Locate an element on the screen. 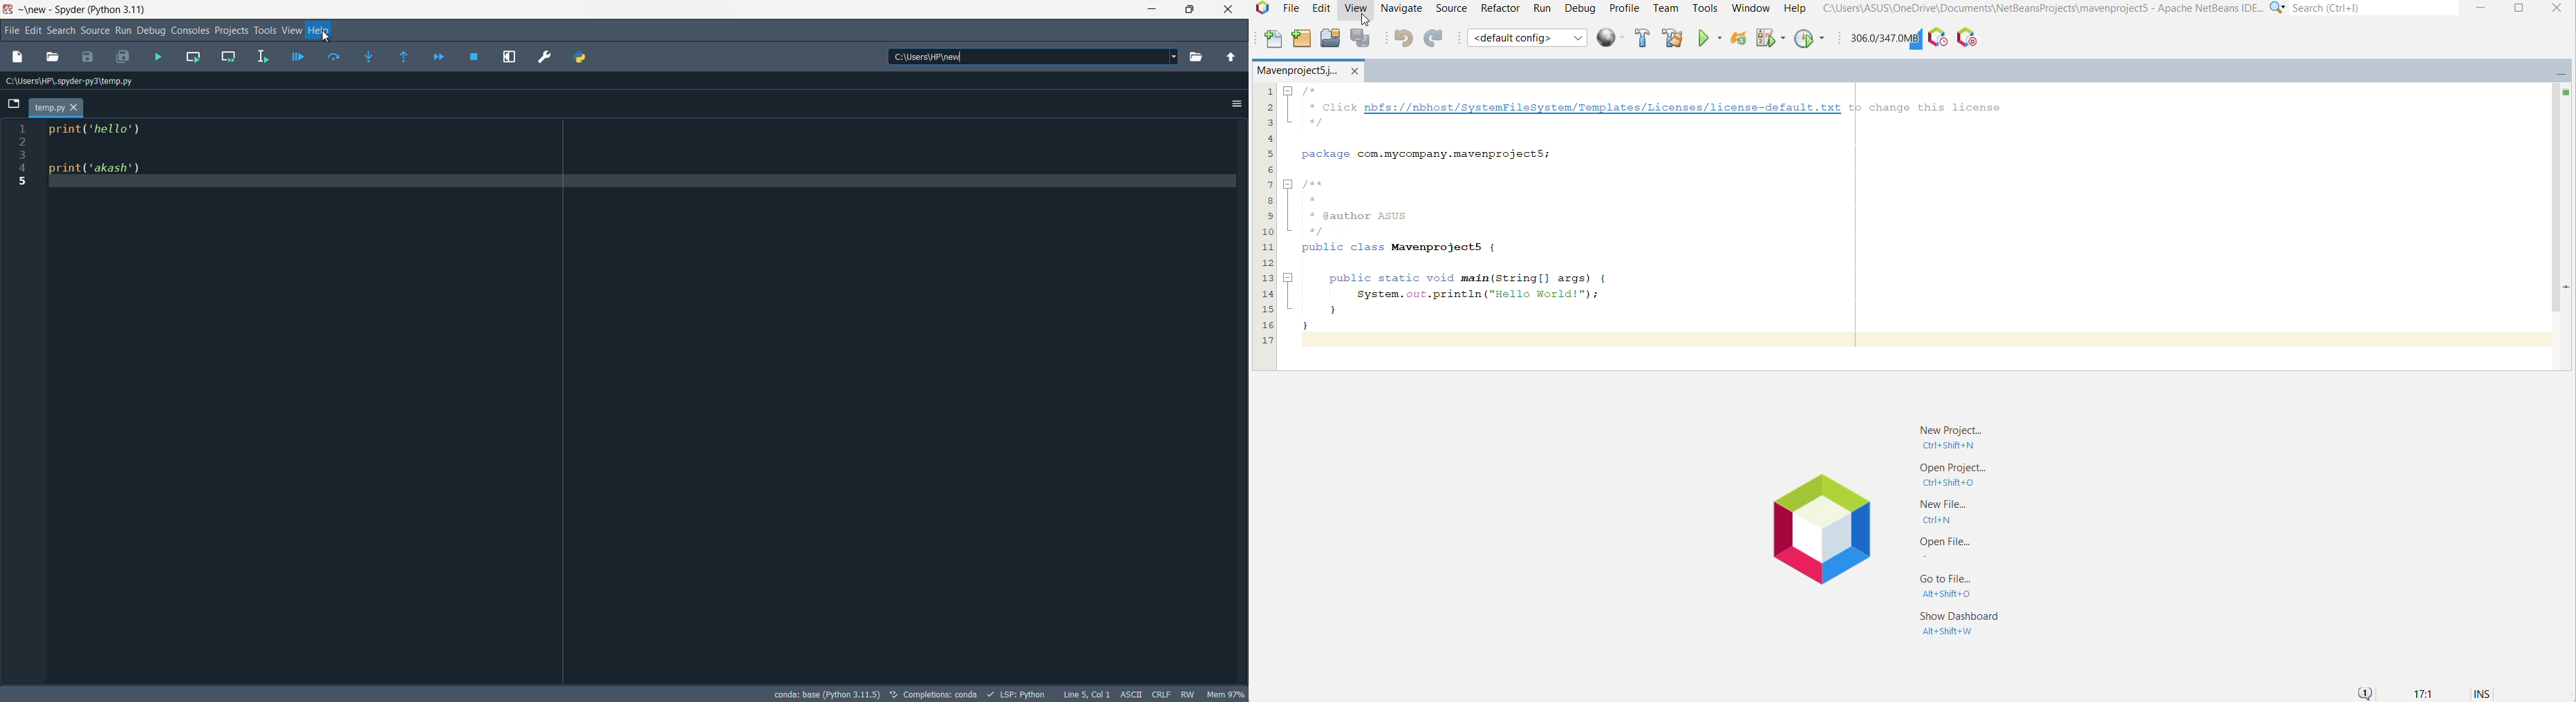  debug menu is located at coordinates (151, 31).